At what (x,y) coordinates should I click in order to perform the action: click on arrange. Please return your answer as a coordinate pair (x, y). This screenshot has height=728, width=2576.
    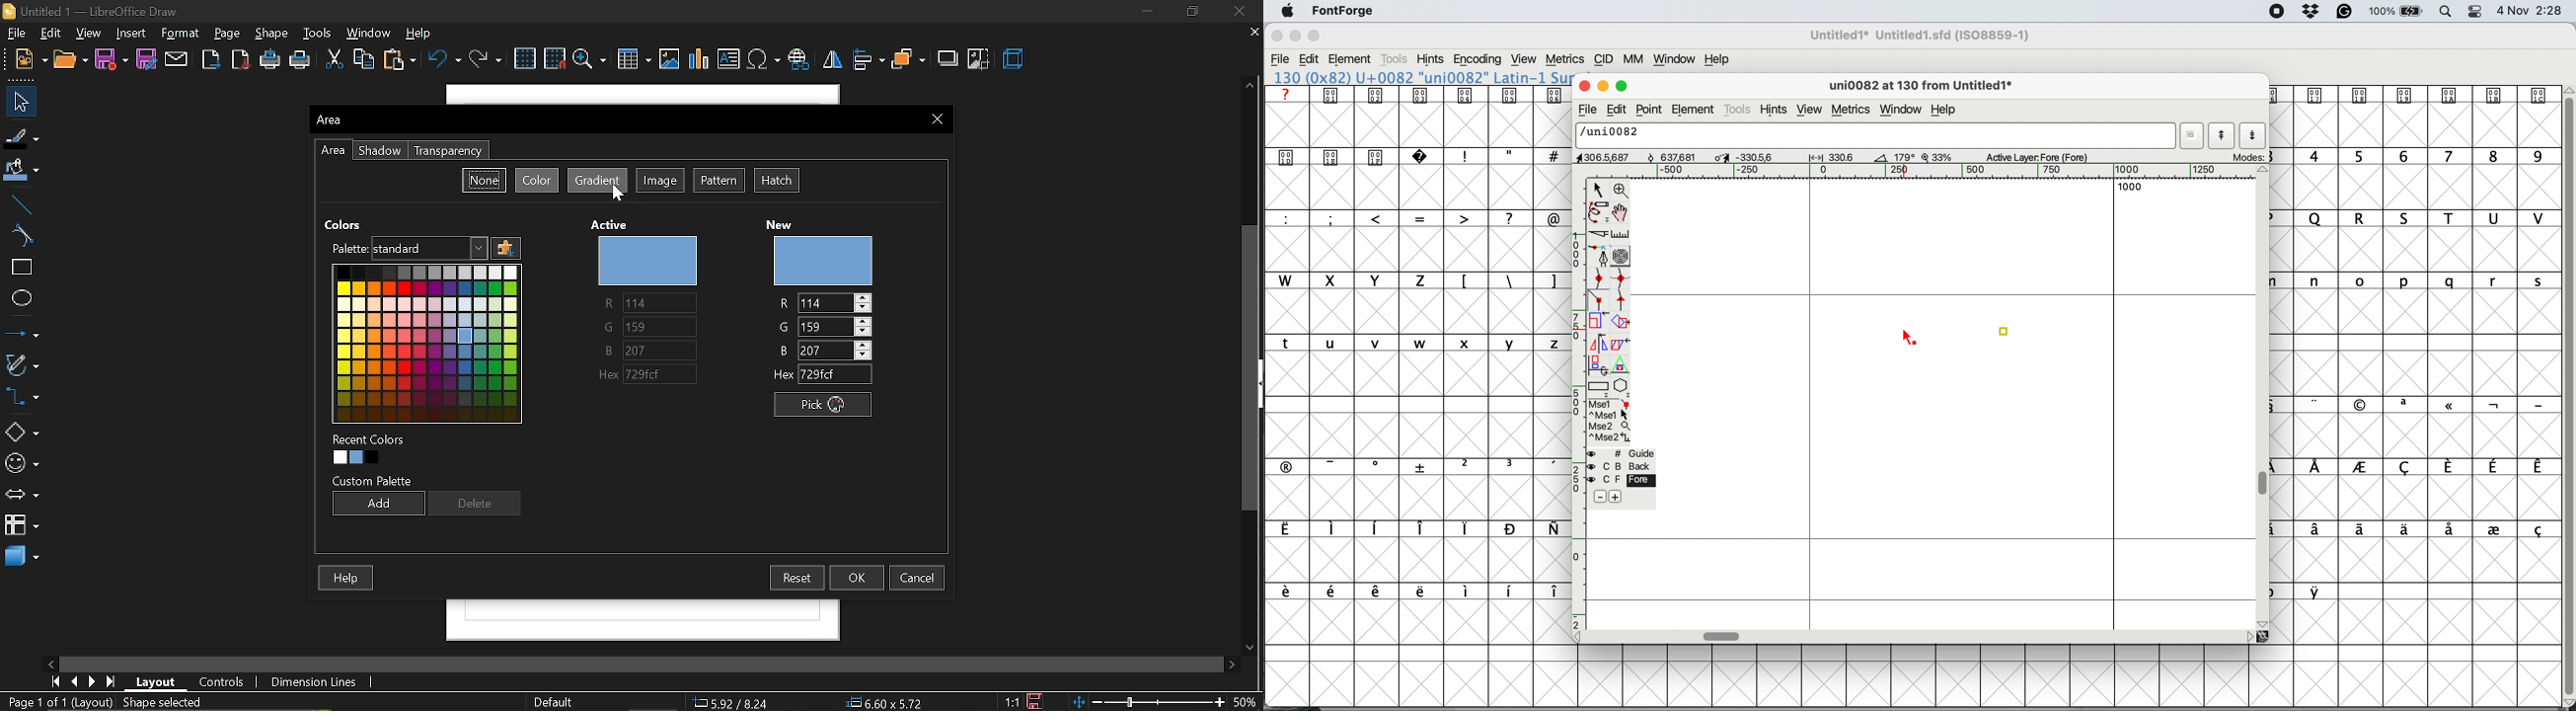
    Looking at the image, I should click on (908, 60).